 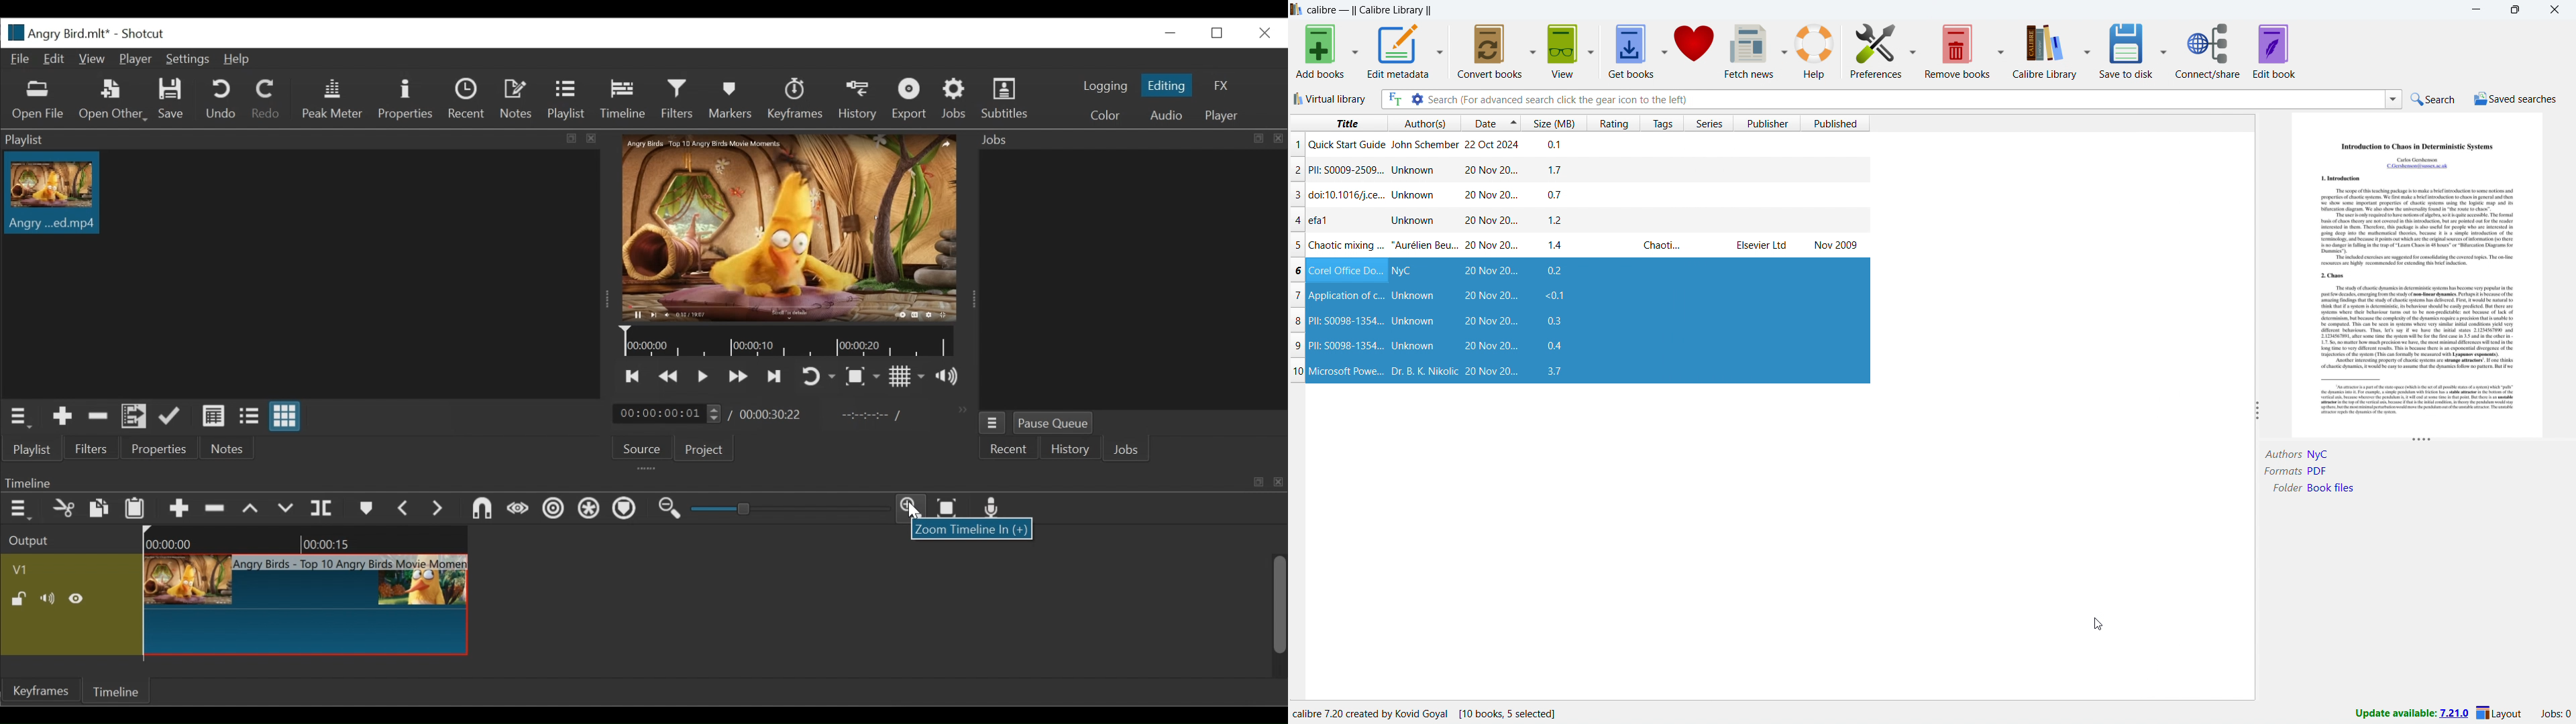 What do you see at coordinates (367, 509) in the screenshot?
I see `Markers` at bounding box center [367, 509].